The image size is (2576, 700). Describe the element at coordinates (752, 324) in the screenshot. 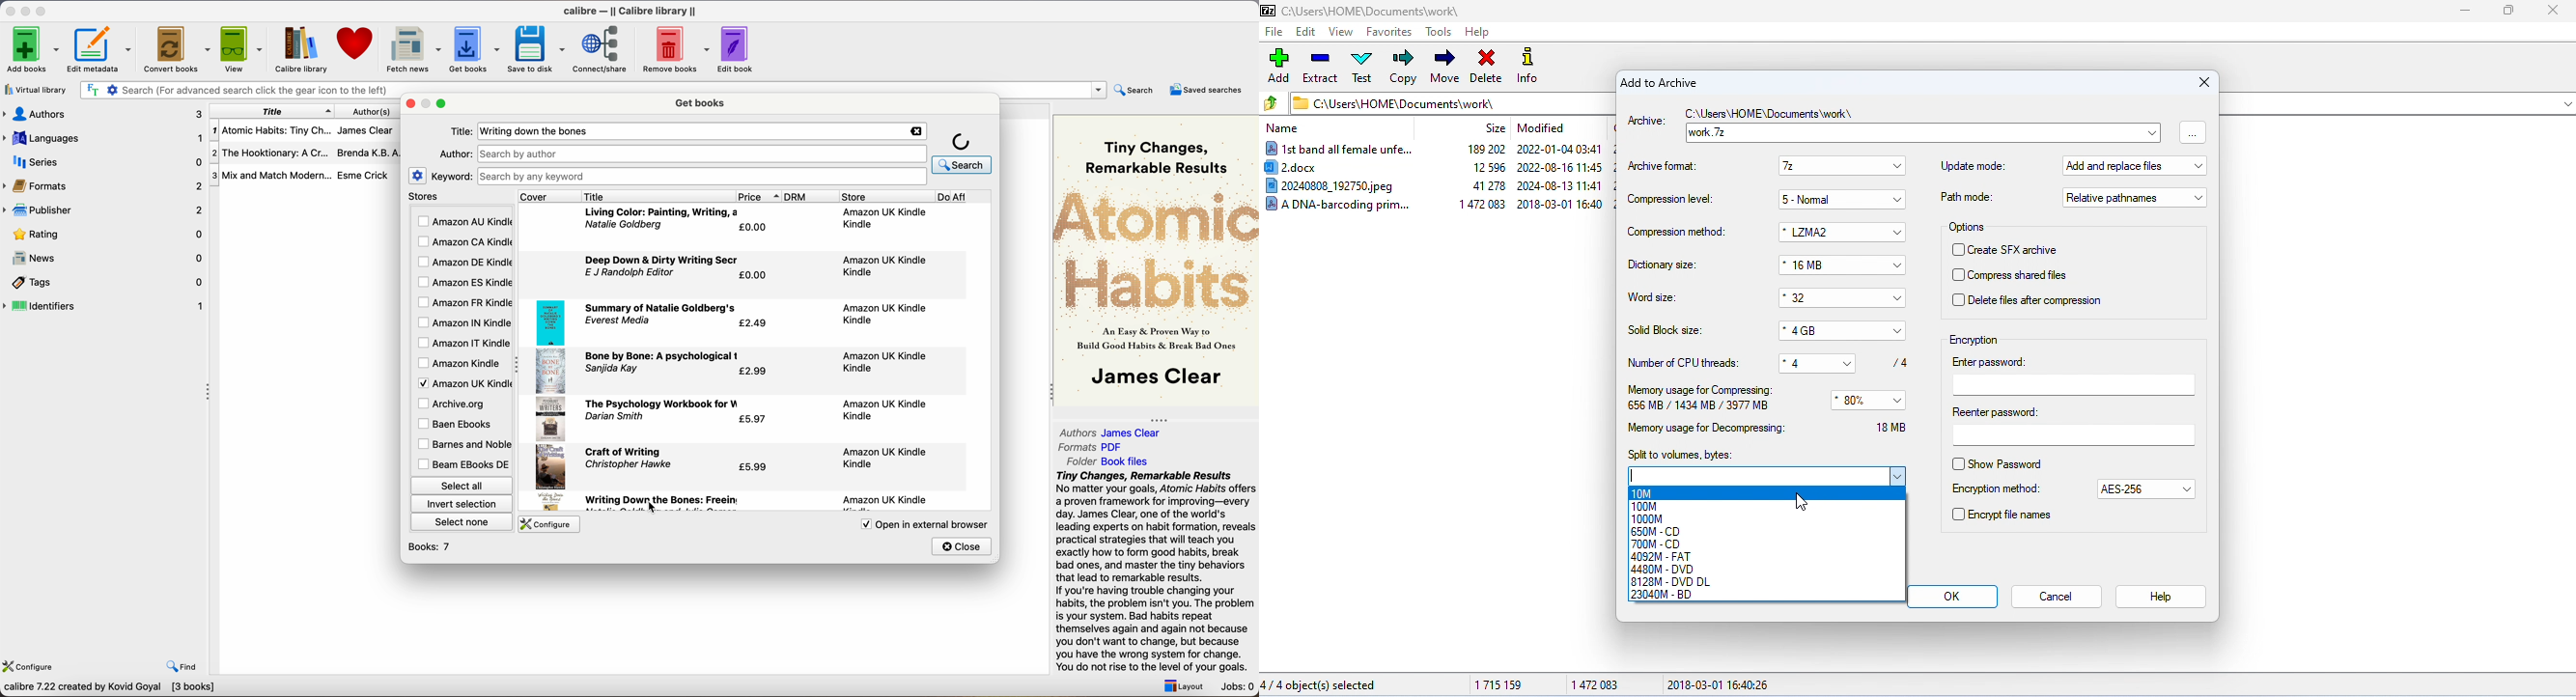

I see `€2.49` at that location.